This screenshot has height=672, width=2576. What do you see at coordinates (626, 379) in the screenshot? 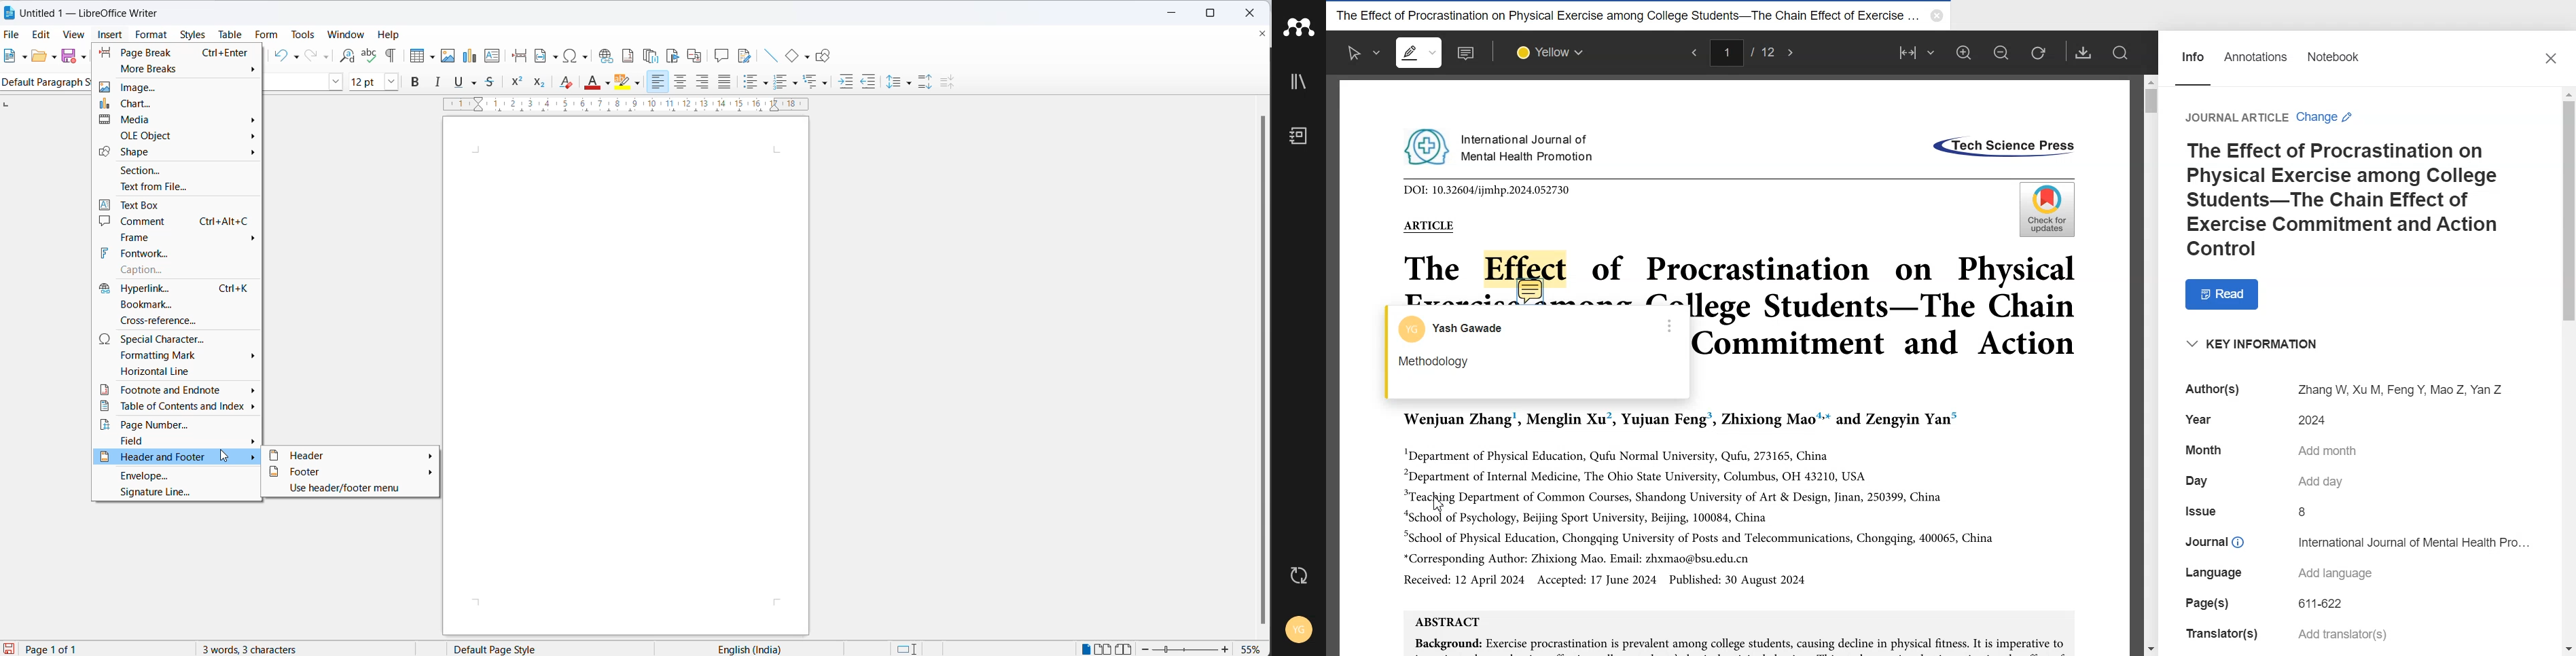
I see `close` at bounding box center [626, 379].